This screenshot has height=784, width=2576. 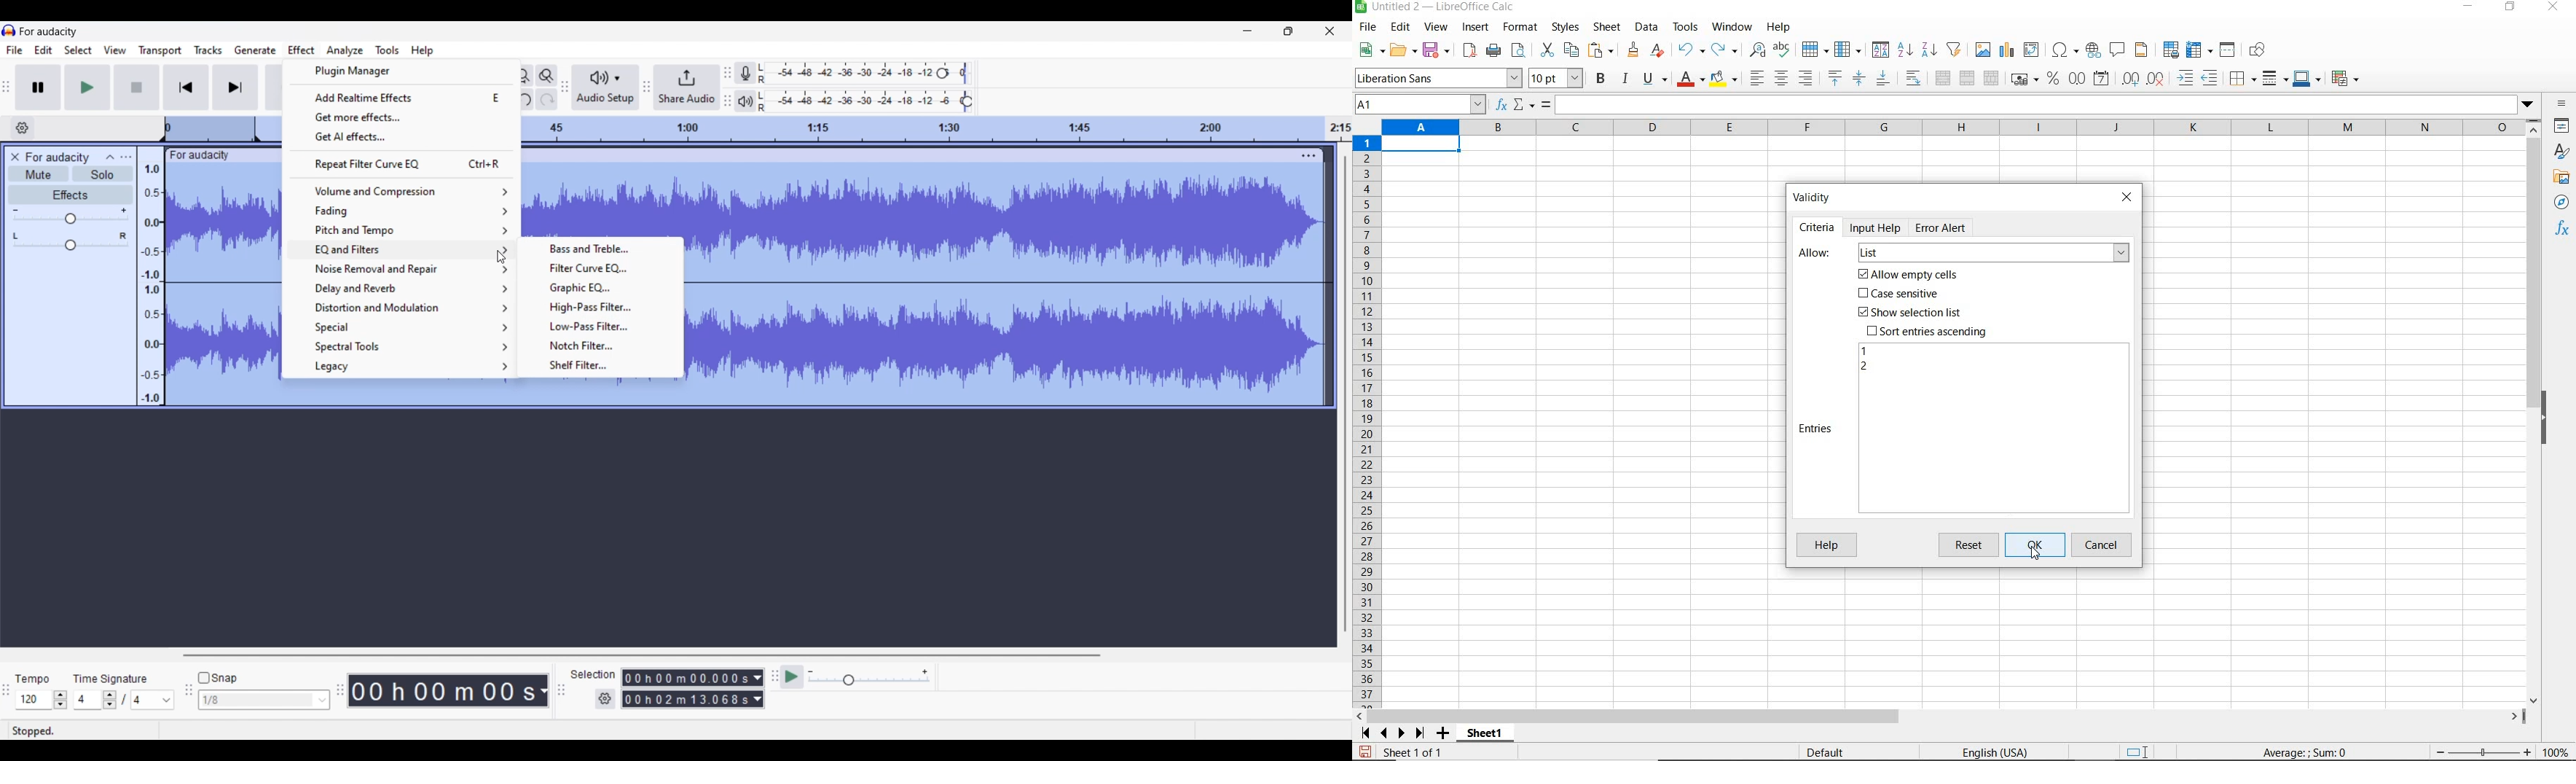 I want to click on zoom out or zoom in, so click(x=2478, y=752).